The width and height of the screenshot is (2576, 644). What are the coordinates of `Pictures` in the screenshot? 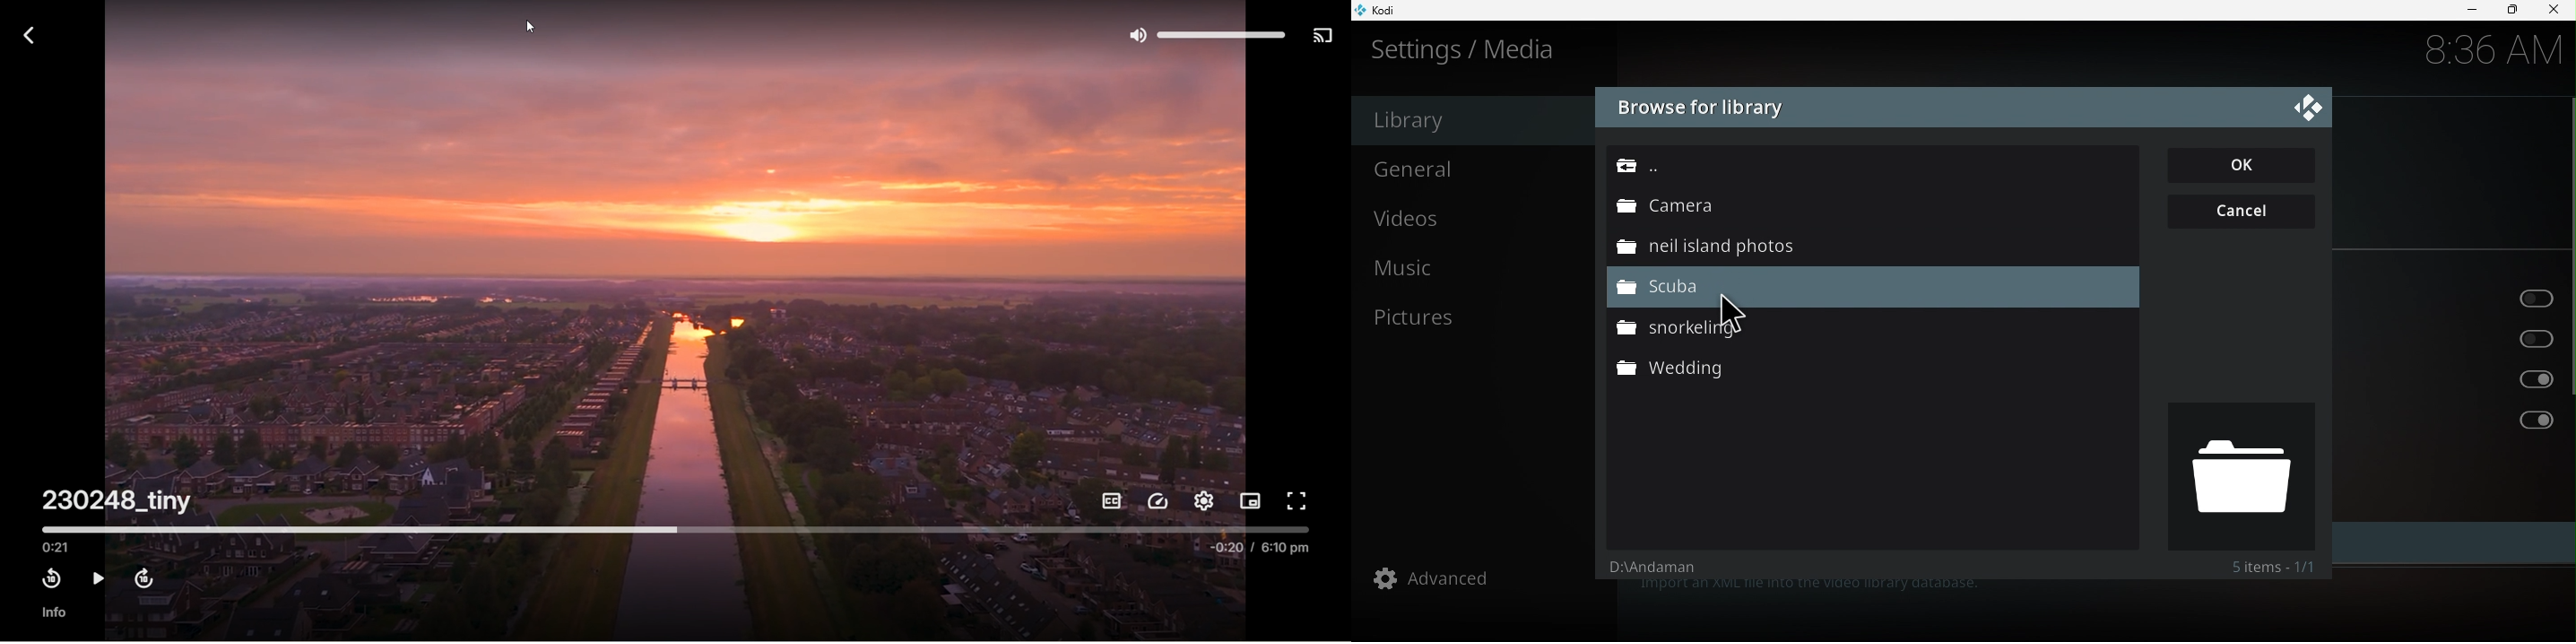 It's located at (1482, 317).